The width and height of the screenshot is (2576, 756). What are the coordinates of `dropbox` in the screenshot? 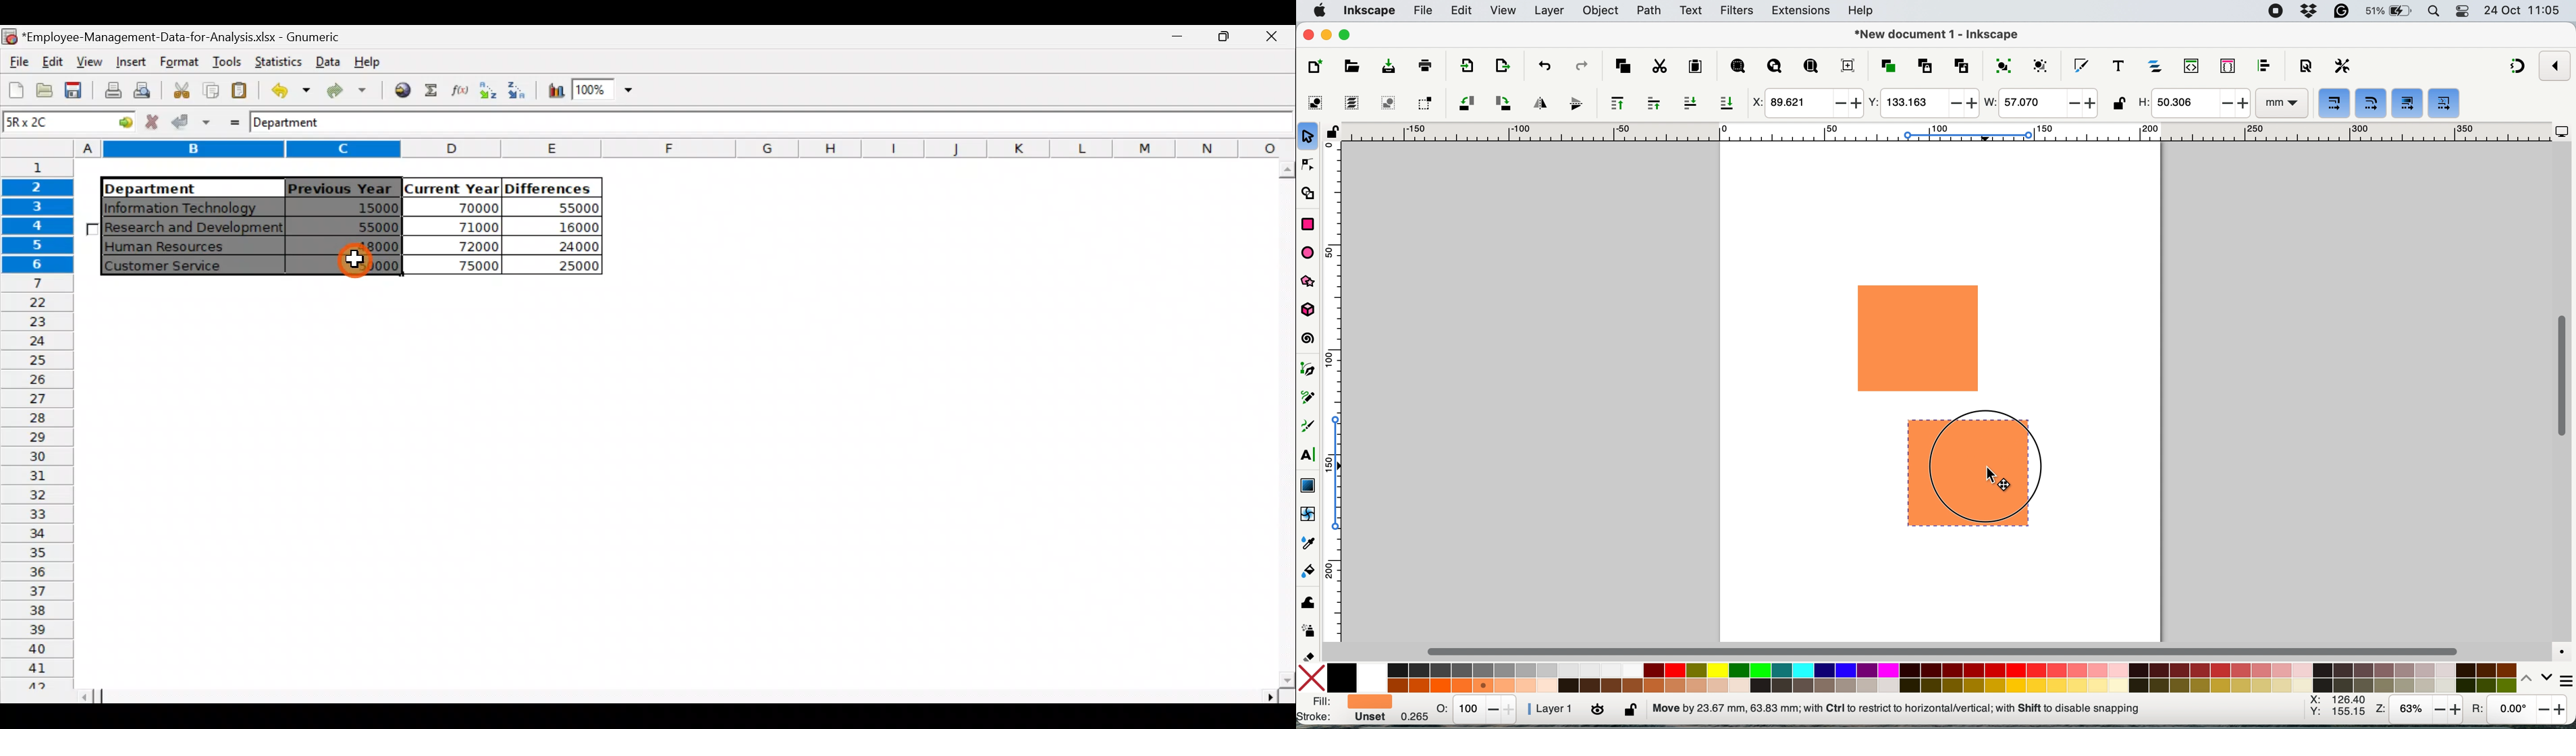 It's located at (2311, 11).